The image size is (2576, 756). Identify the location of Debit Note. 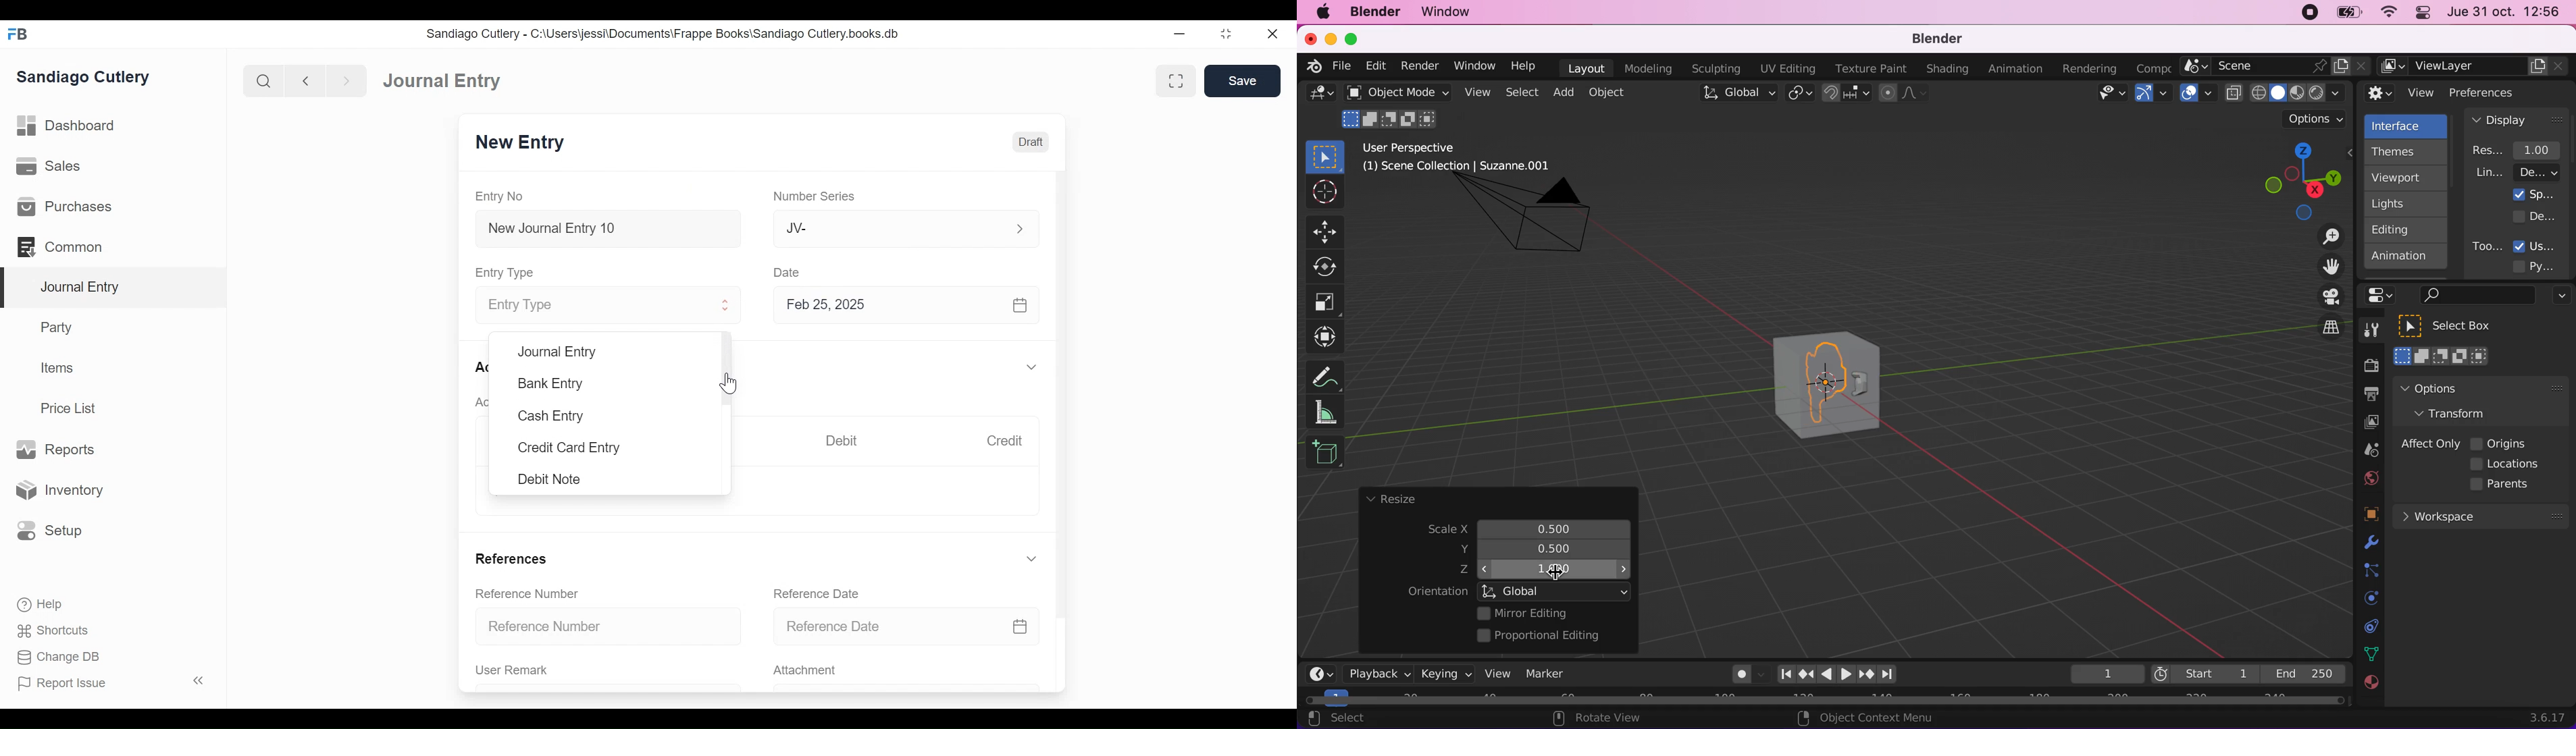
(548, 479).